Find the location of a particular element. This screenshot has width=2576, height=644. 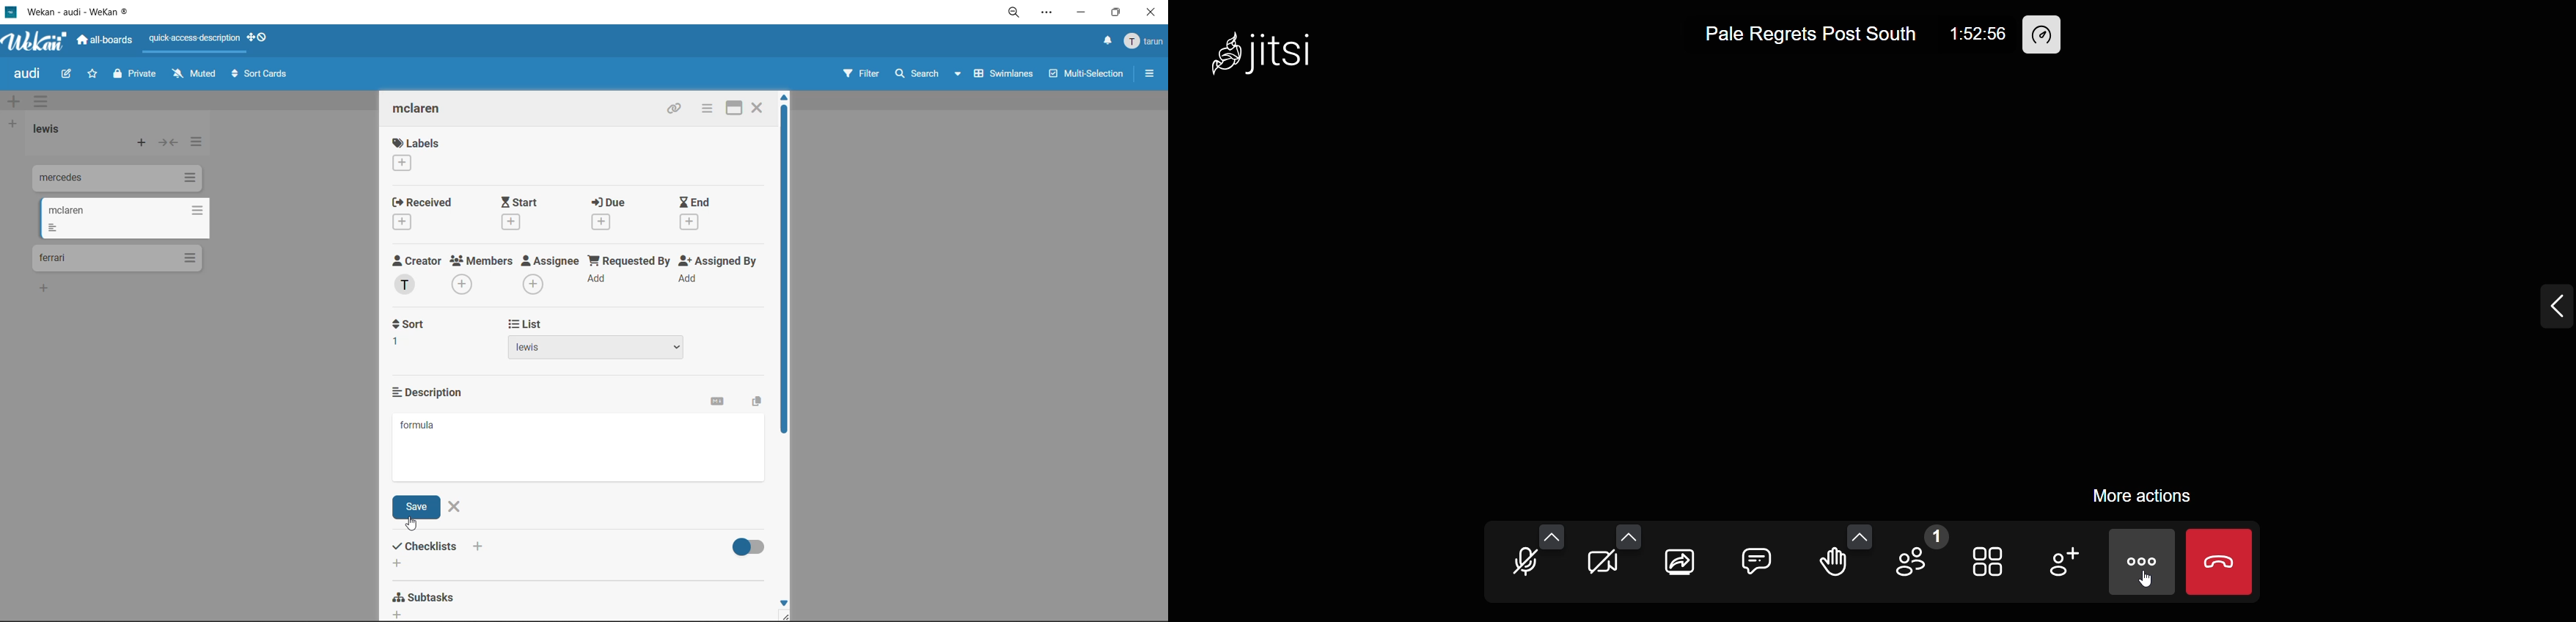

add card is located at coordinates (142, 144).